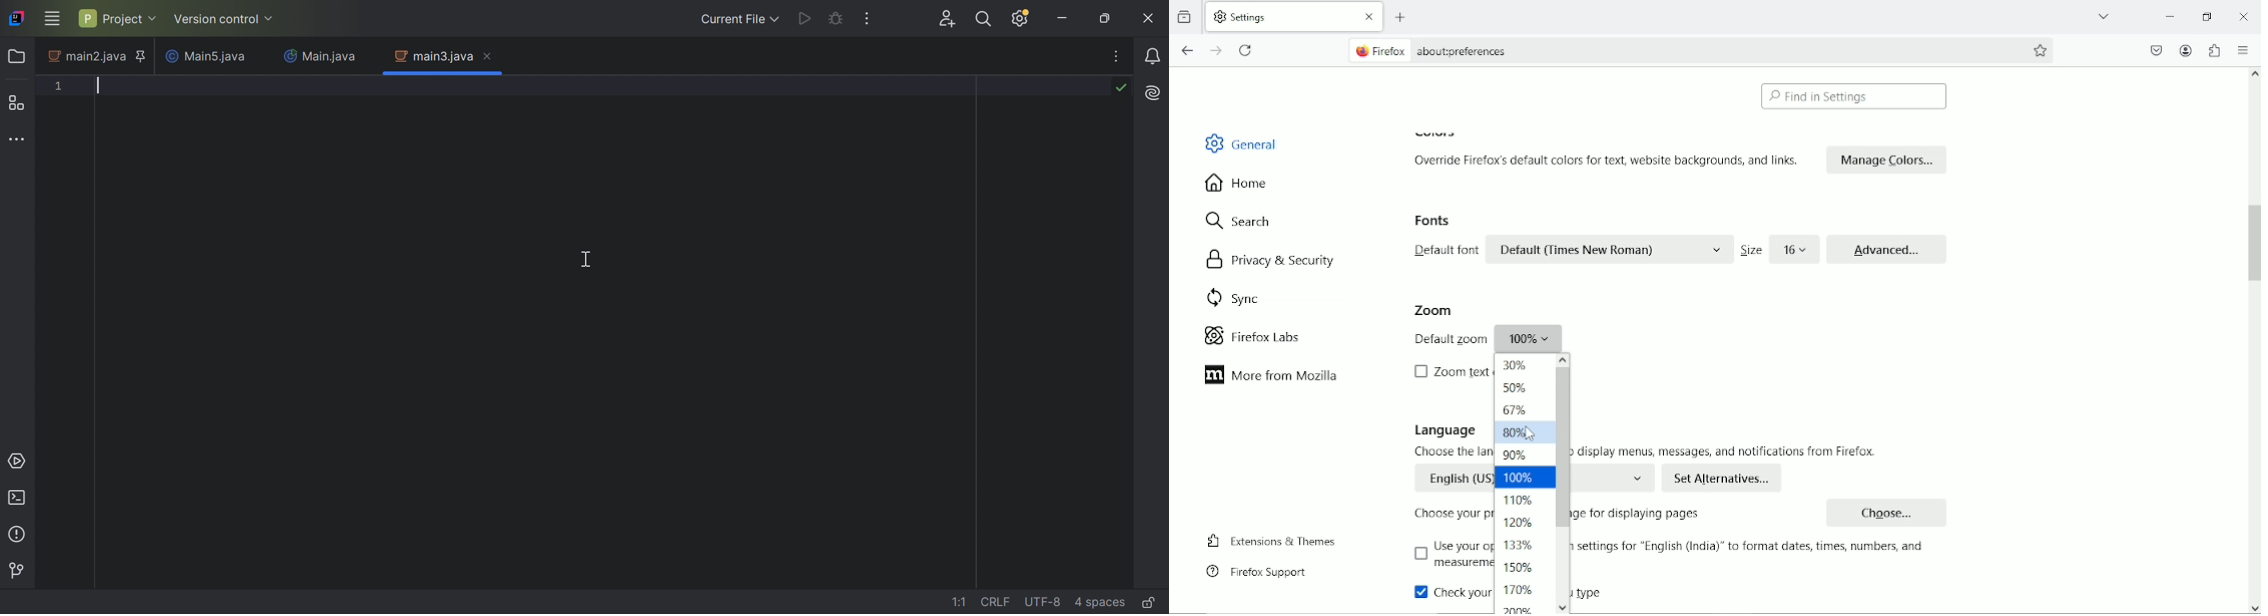 This screenshot has height=616, width=2268. Describe the element at coordinates (14, 103) in the screenshot. I see `Structure` at that location.